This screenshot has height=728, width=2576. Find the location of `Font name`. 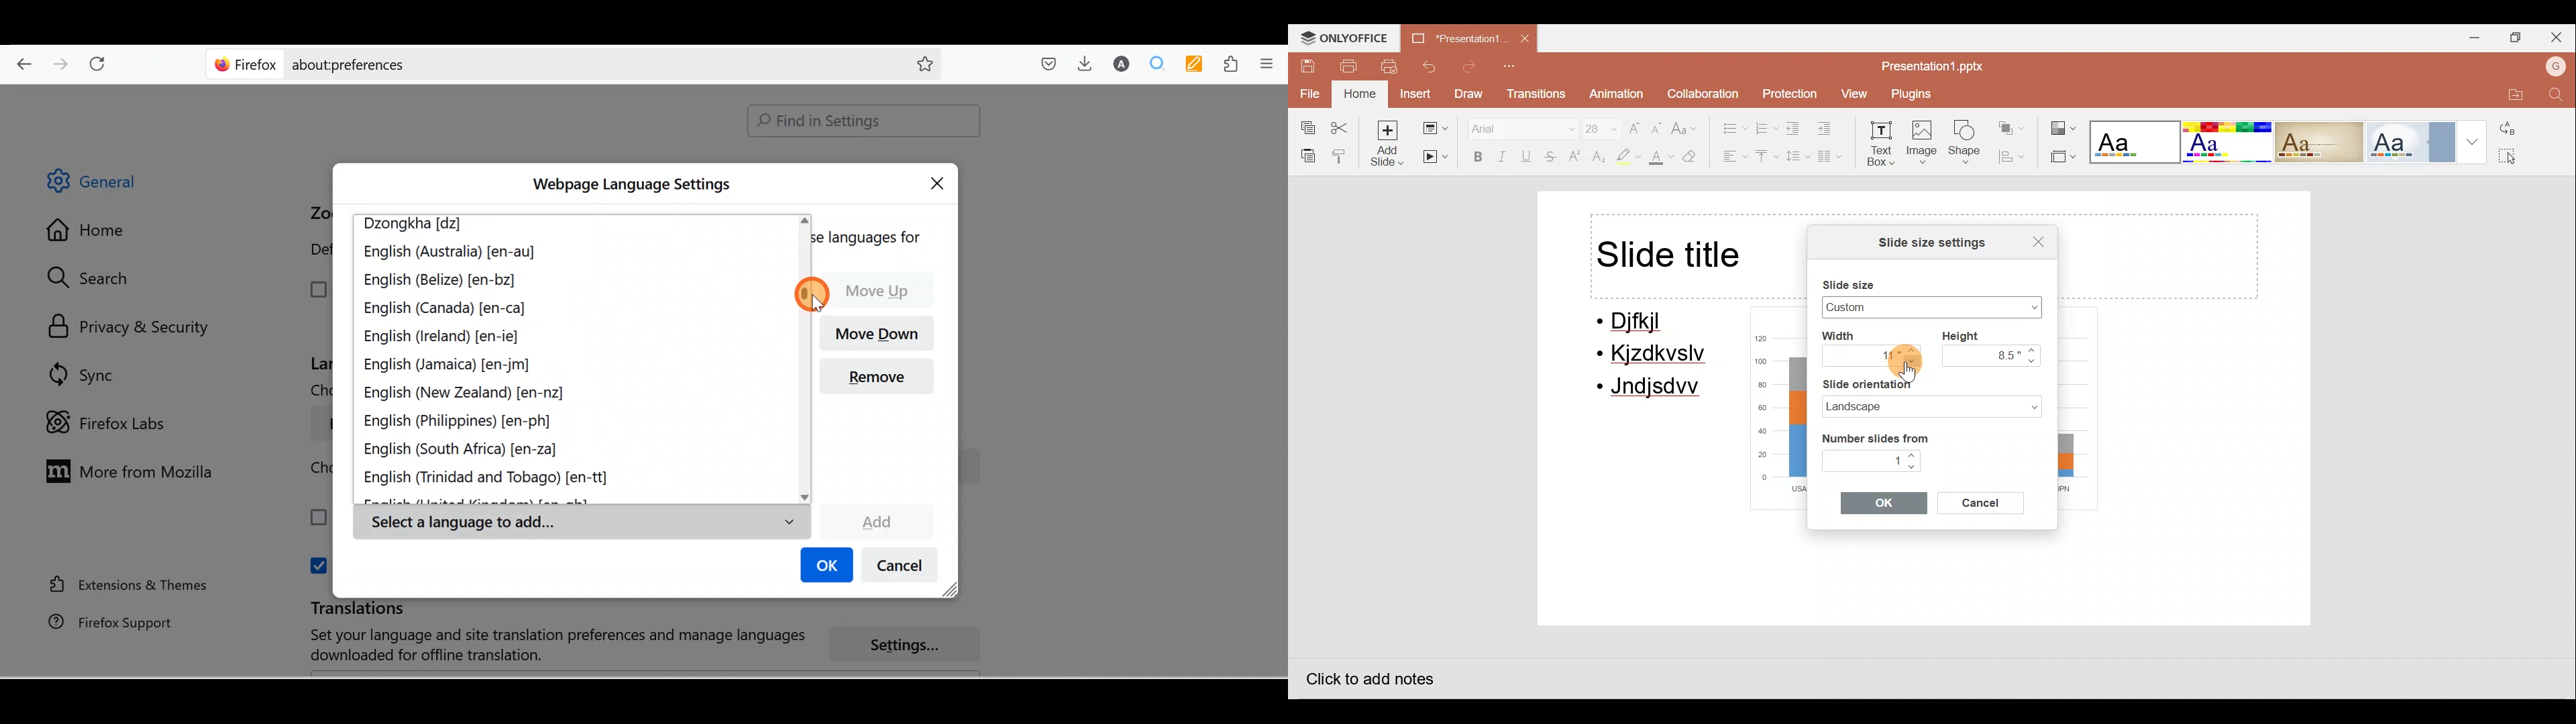

Font name is located at coordinates (1514, 126).